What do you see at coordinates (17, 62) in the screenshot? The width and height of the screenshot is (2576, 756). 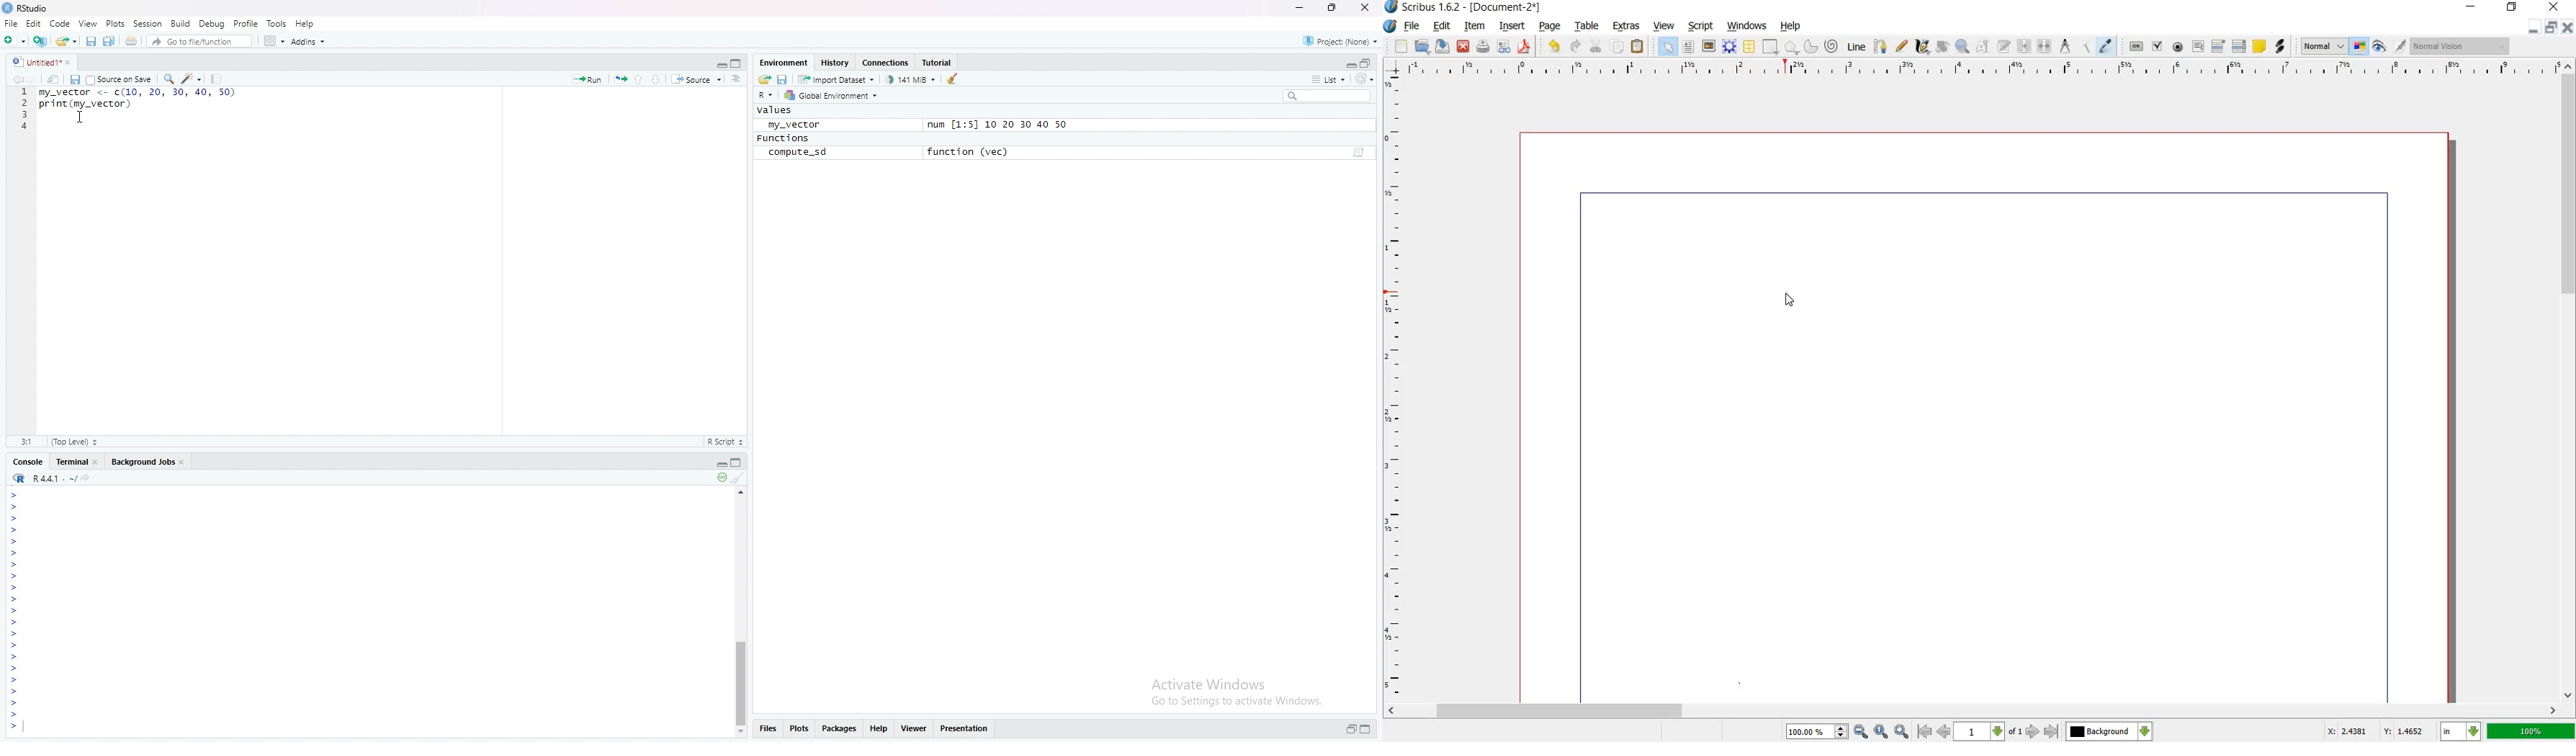 I see `RStudio logo` at bounding box center [17, 62].